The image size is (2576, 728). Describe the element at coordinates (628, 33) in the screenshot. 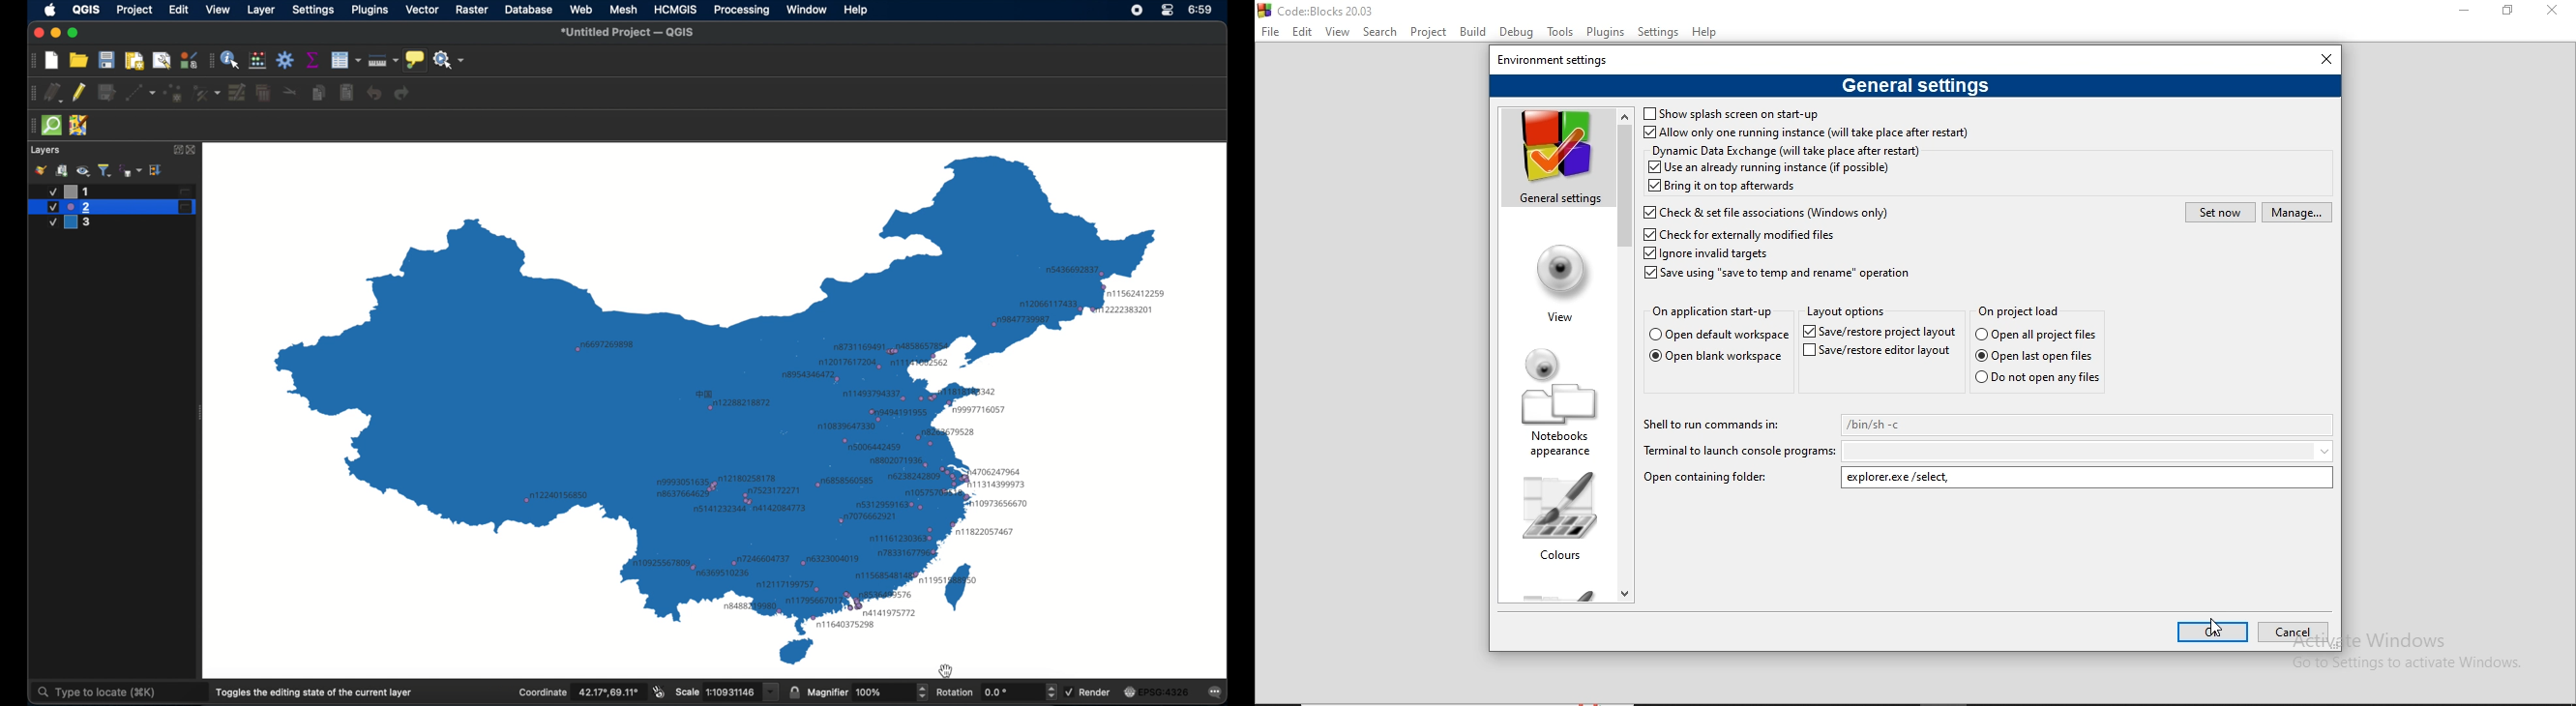

I see `untitled project - QGIS` at that location.